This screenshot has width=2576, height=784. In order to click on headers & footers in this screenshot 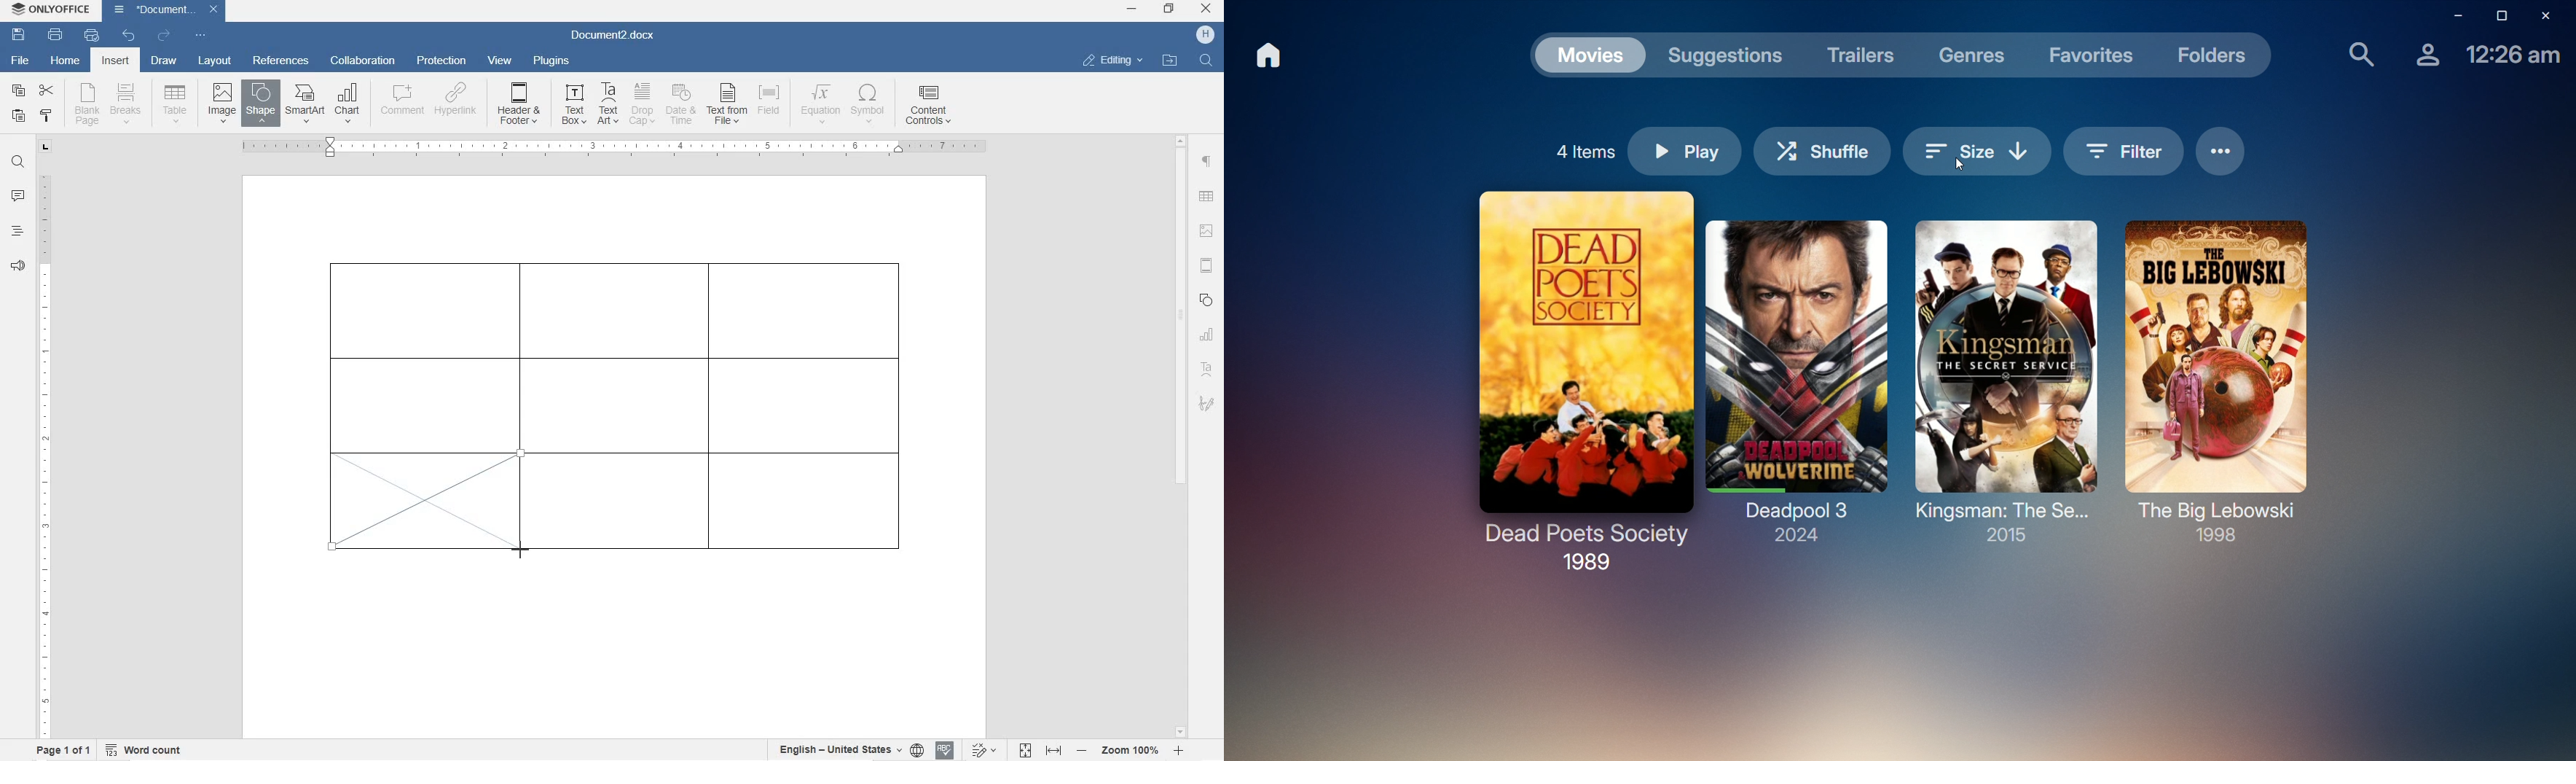, I will do `click(1207, 267)`.